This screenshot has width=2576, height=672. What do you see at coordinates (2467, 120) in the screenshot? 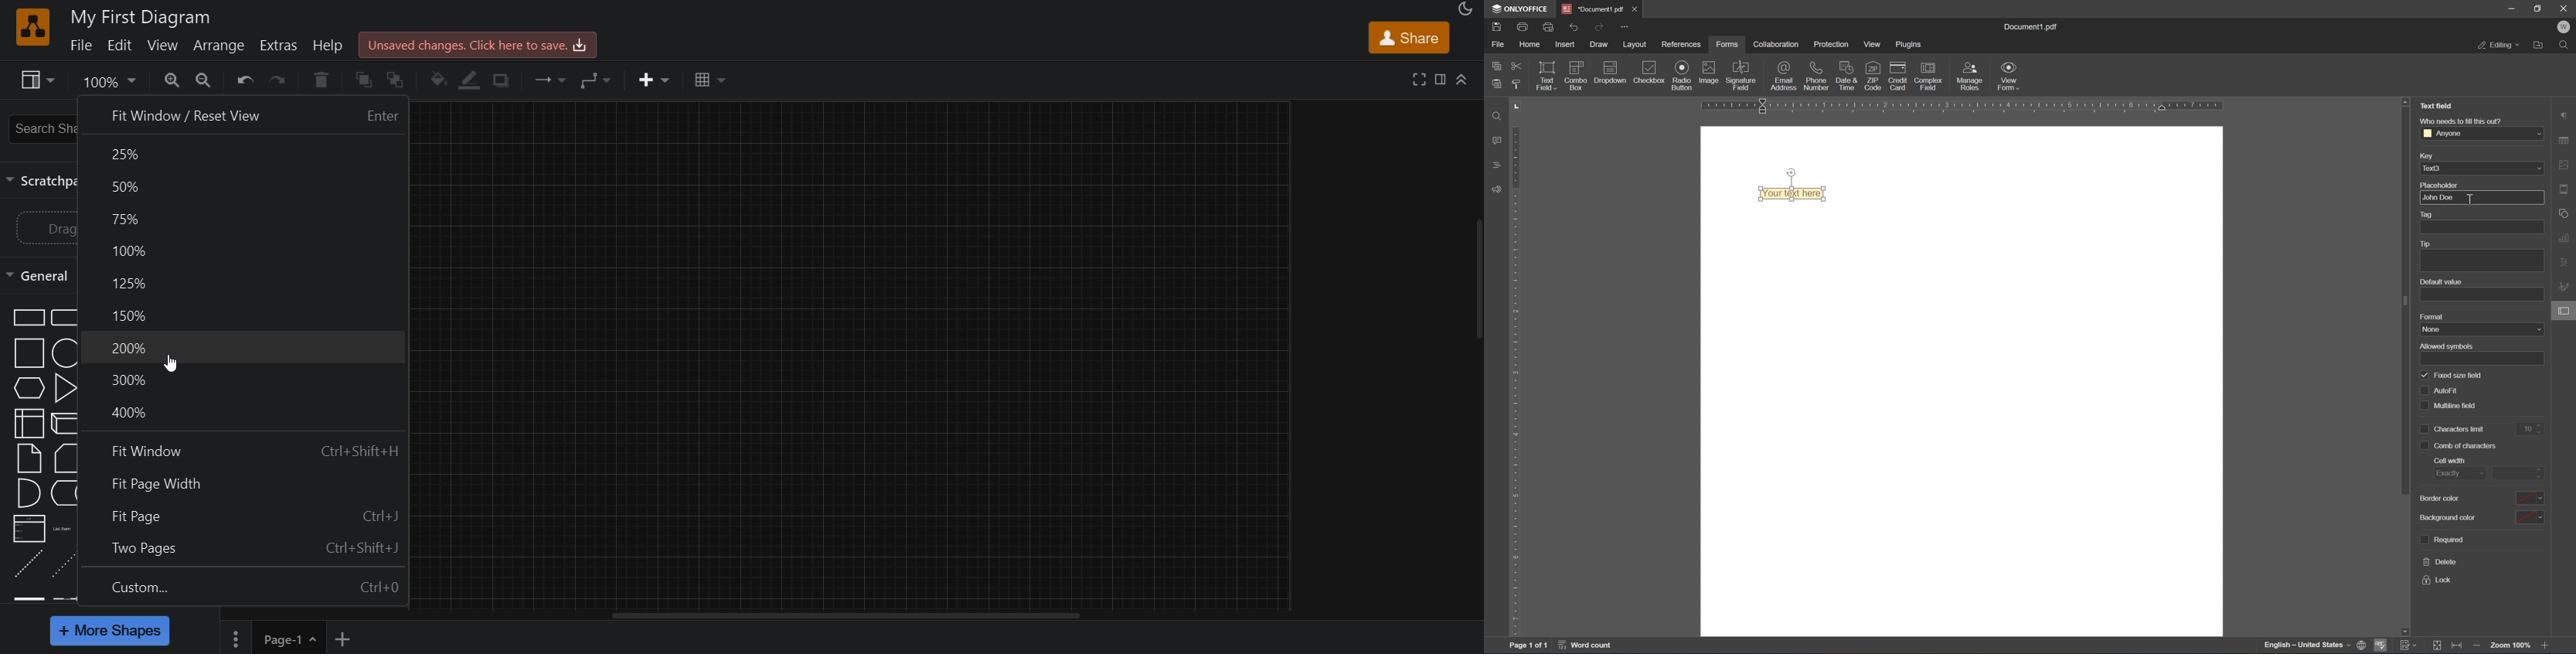
I see `who needs to fill this out?` at bounding box center [2467, 120].